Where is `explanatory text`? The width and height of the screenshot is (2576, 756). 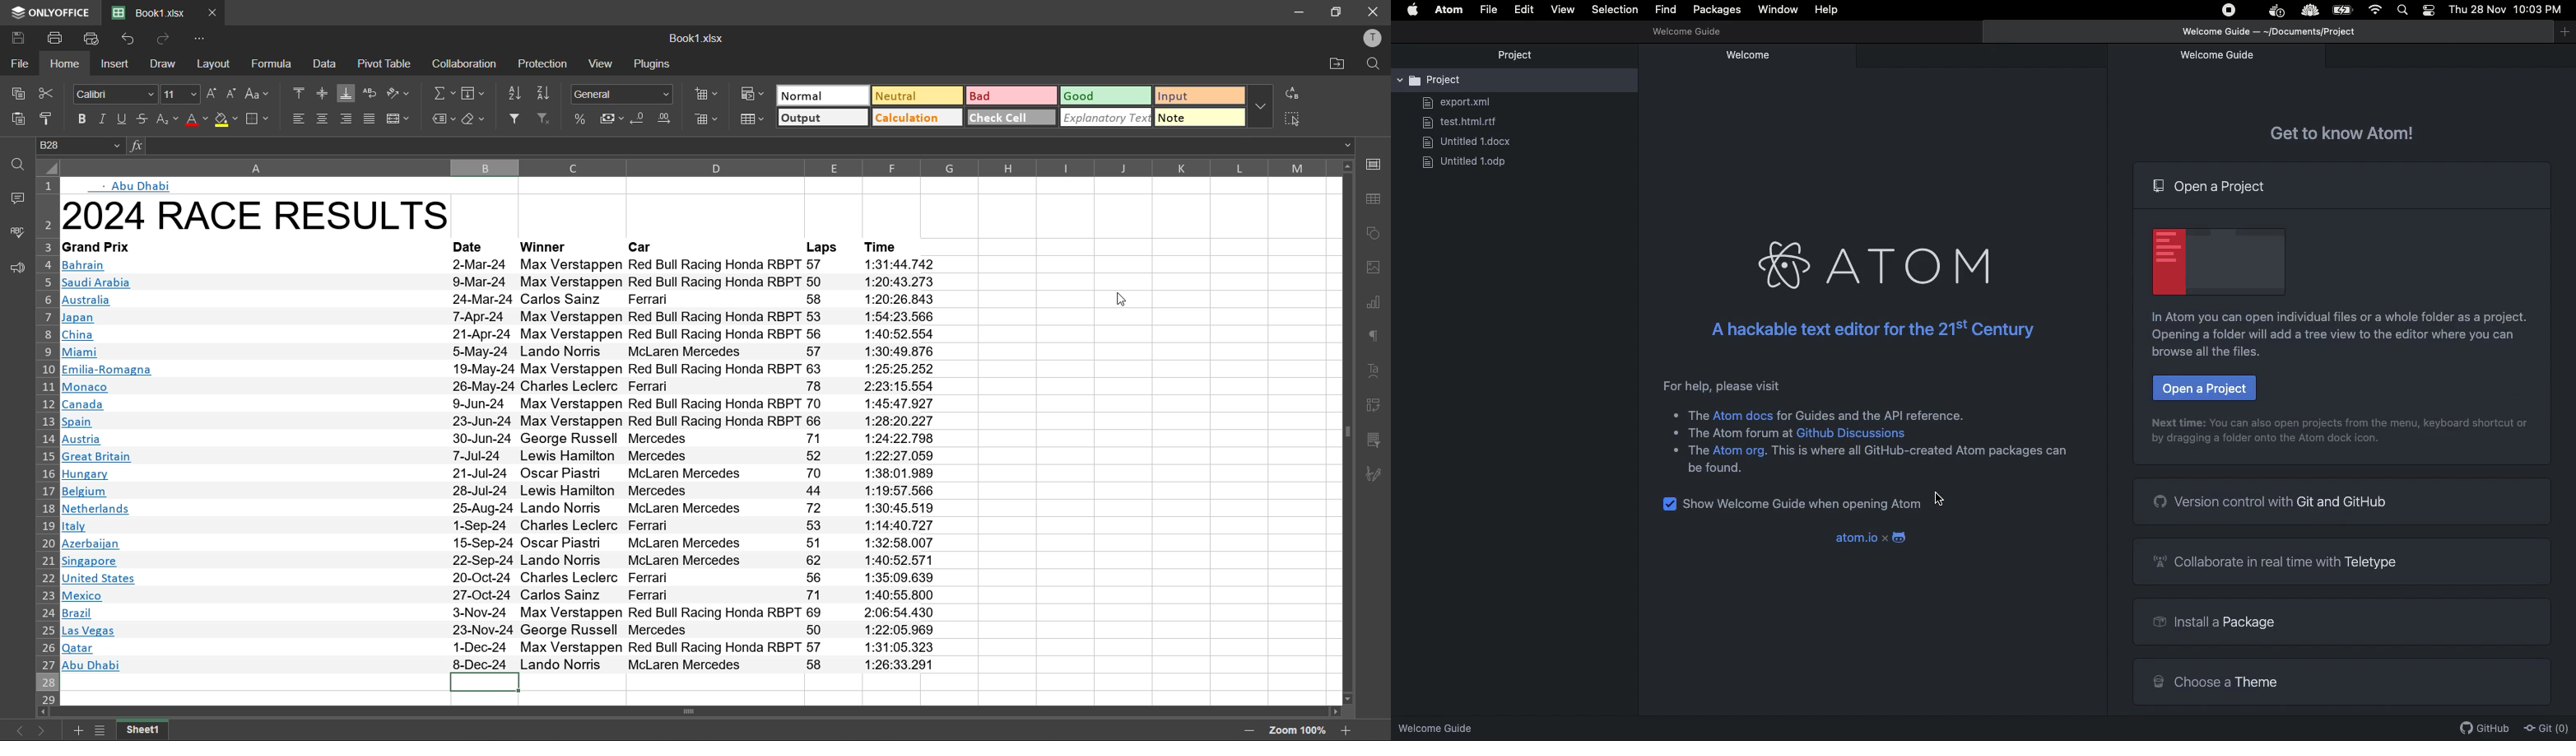
explanatory text is located at coordinates (1107, 117).